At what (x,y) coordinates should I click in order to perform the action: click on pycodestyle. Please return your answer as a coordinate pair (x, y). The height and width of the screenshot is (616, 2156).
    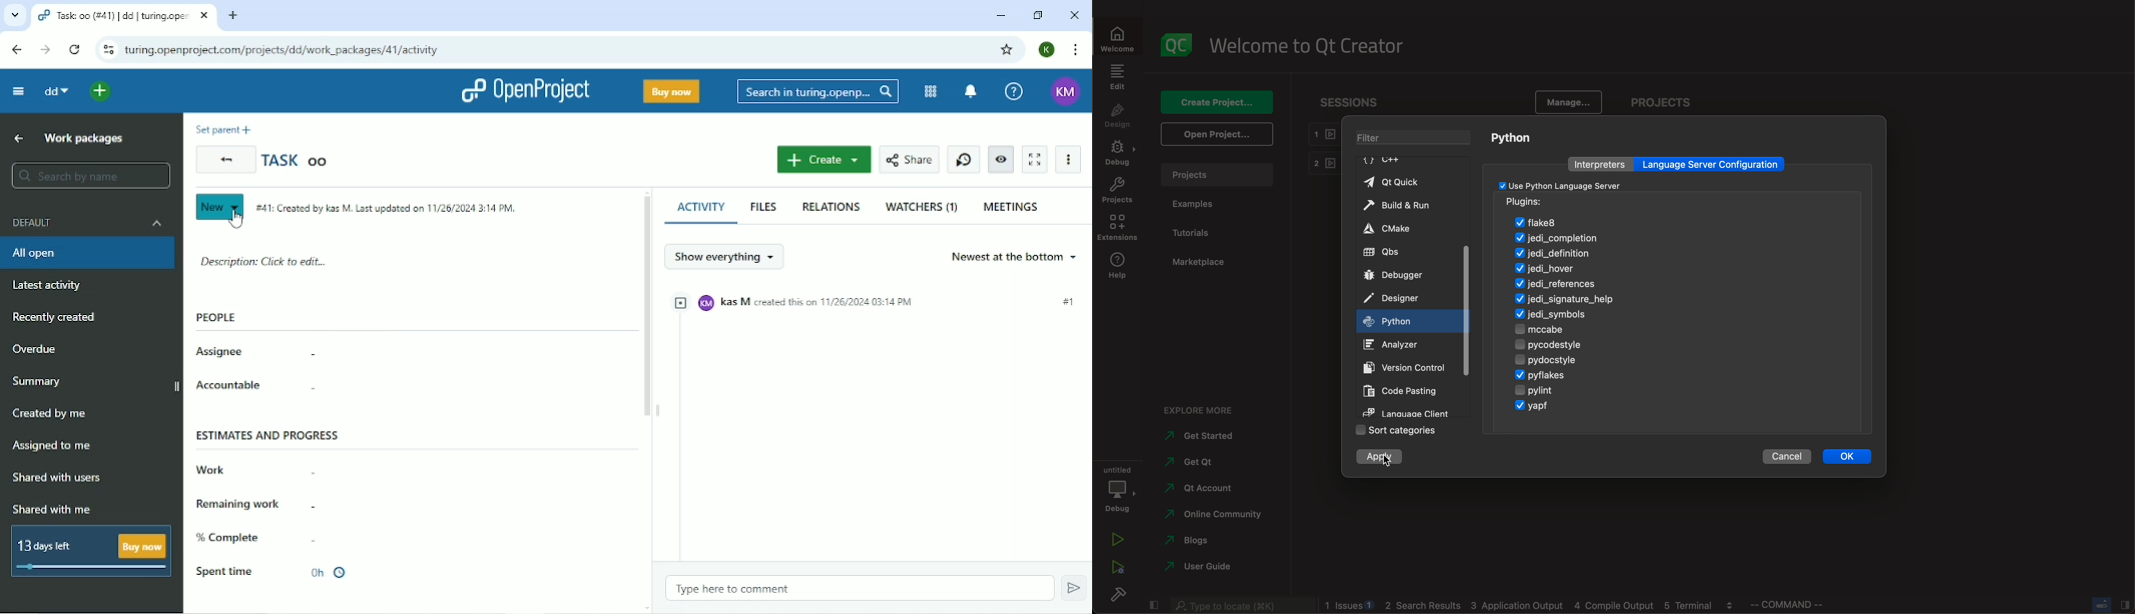
    Looking at the image, I should click on (1550, 345).